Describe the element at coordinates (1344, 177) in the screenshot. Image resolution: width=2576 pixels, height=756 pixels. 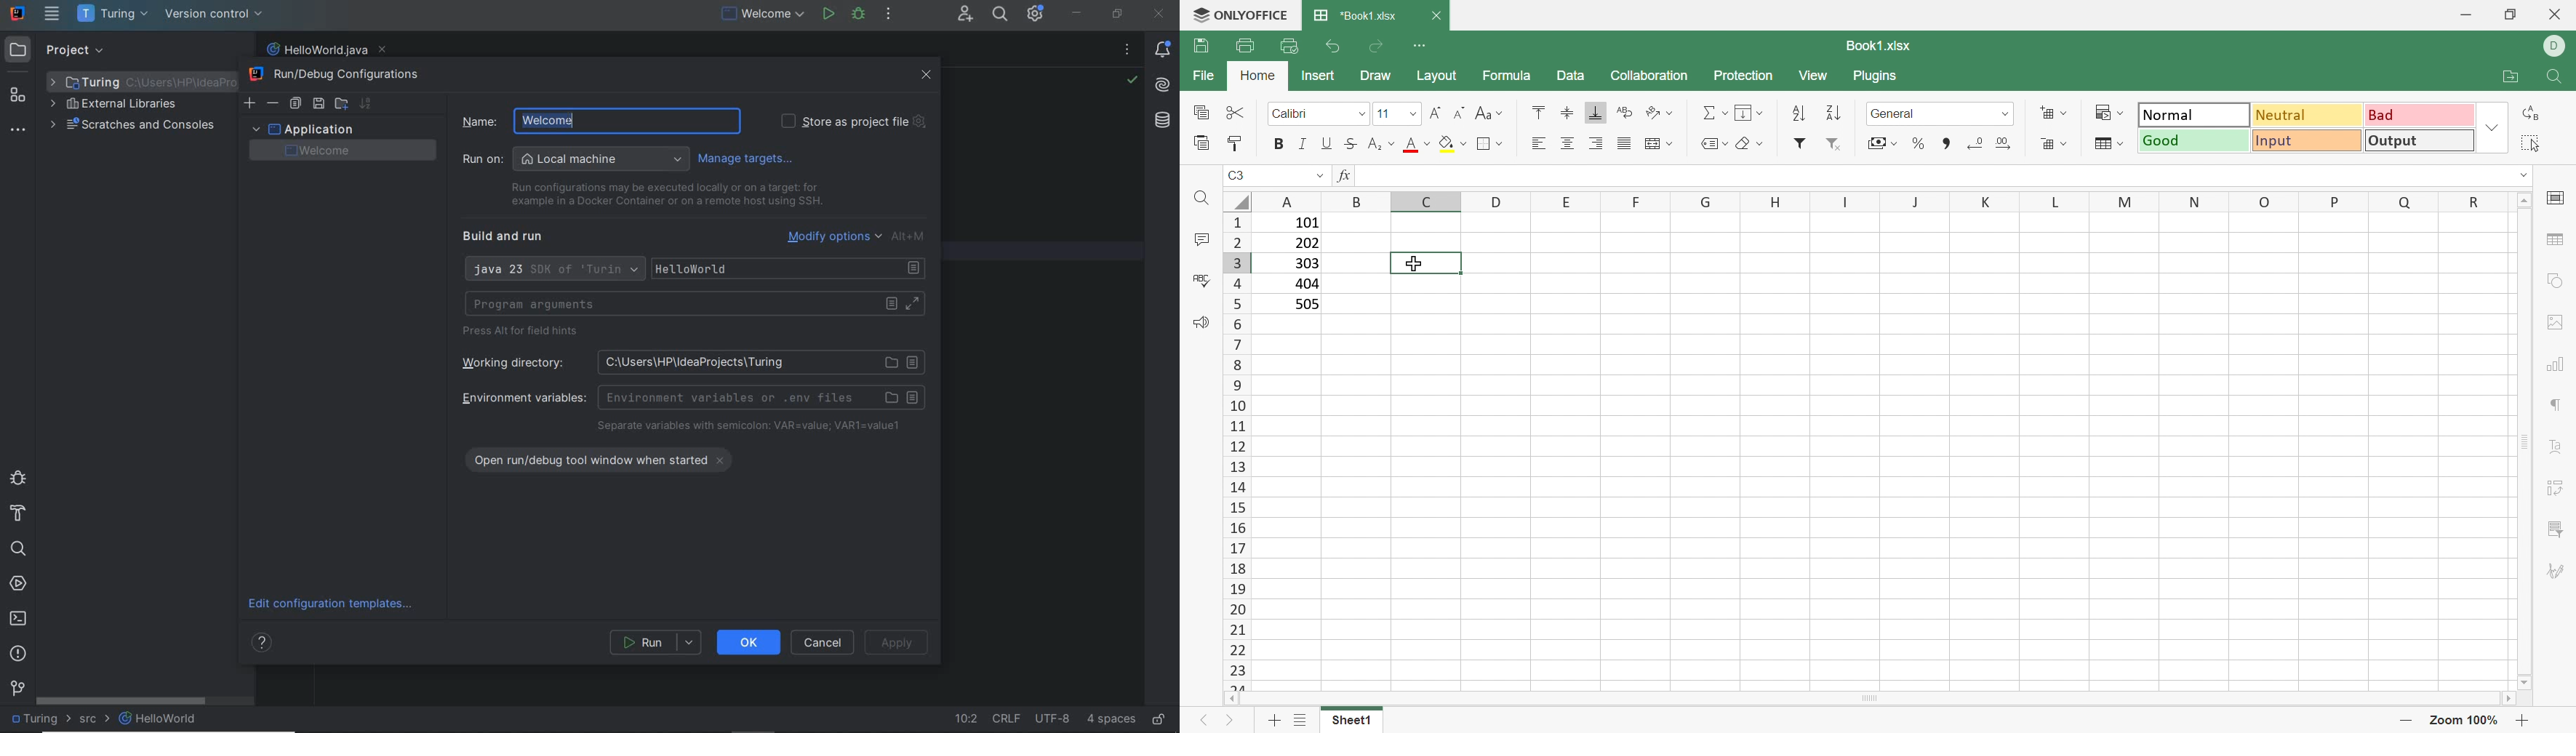
I see `fx` at that location.